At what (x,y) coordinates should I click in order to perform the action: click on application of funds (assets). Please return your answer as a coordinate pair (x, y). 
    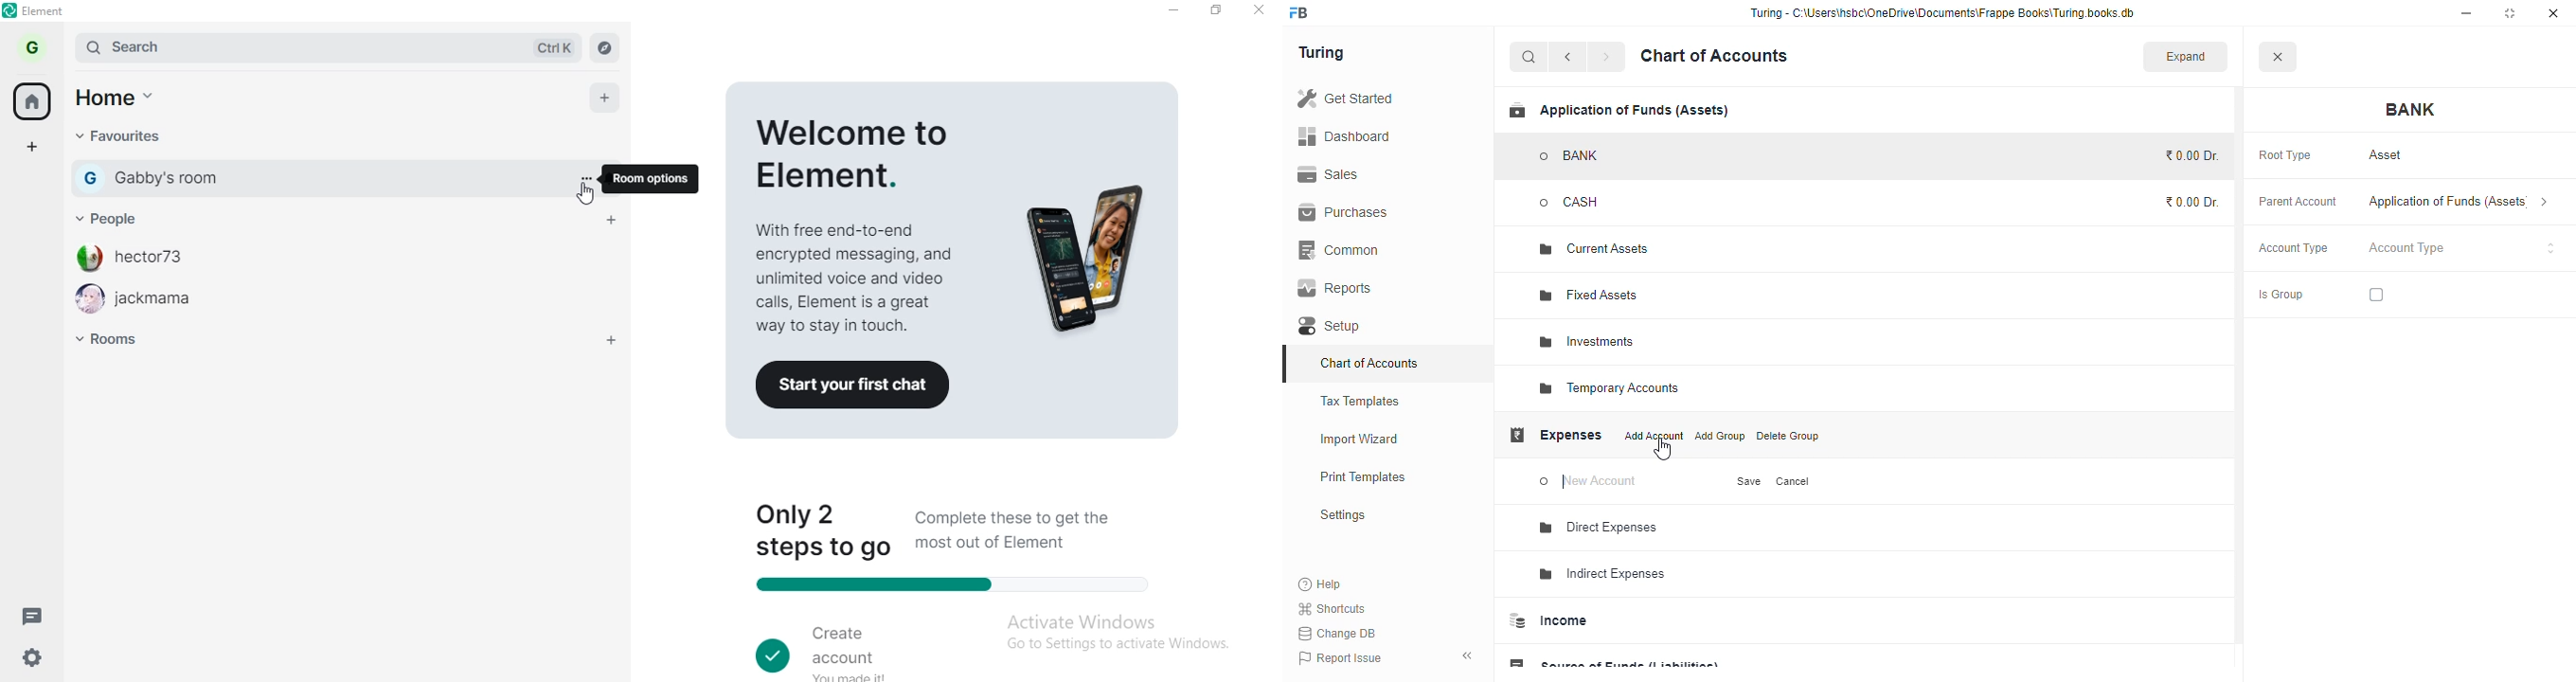
    Looking at the image, I should click on (1619, 110).